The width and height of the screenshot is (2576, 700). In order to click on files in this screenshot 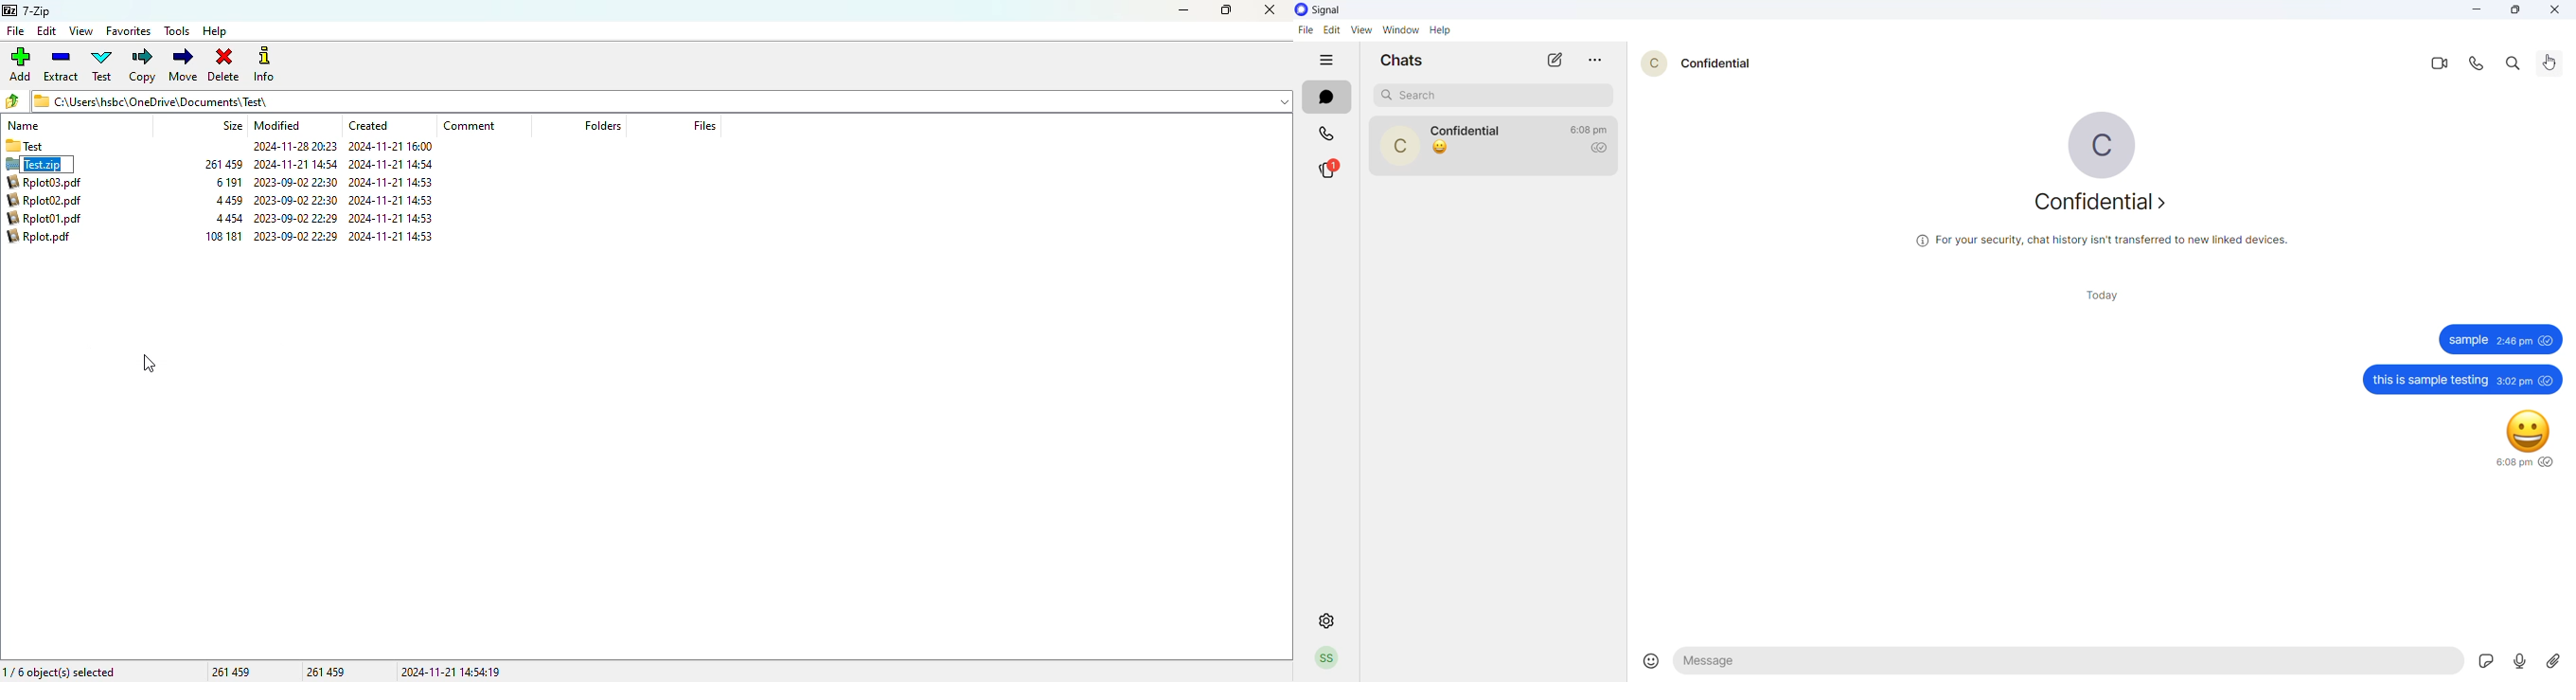, I will do `click(704, 125)`.